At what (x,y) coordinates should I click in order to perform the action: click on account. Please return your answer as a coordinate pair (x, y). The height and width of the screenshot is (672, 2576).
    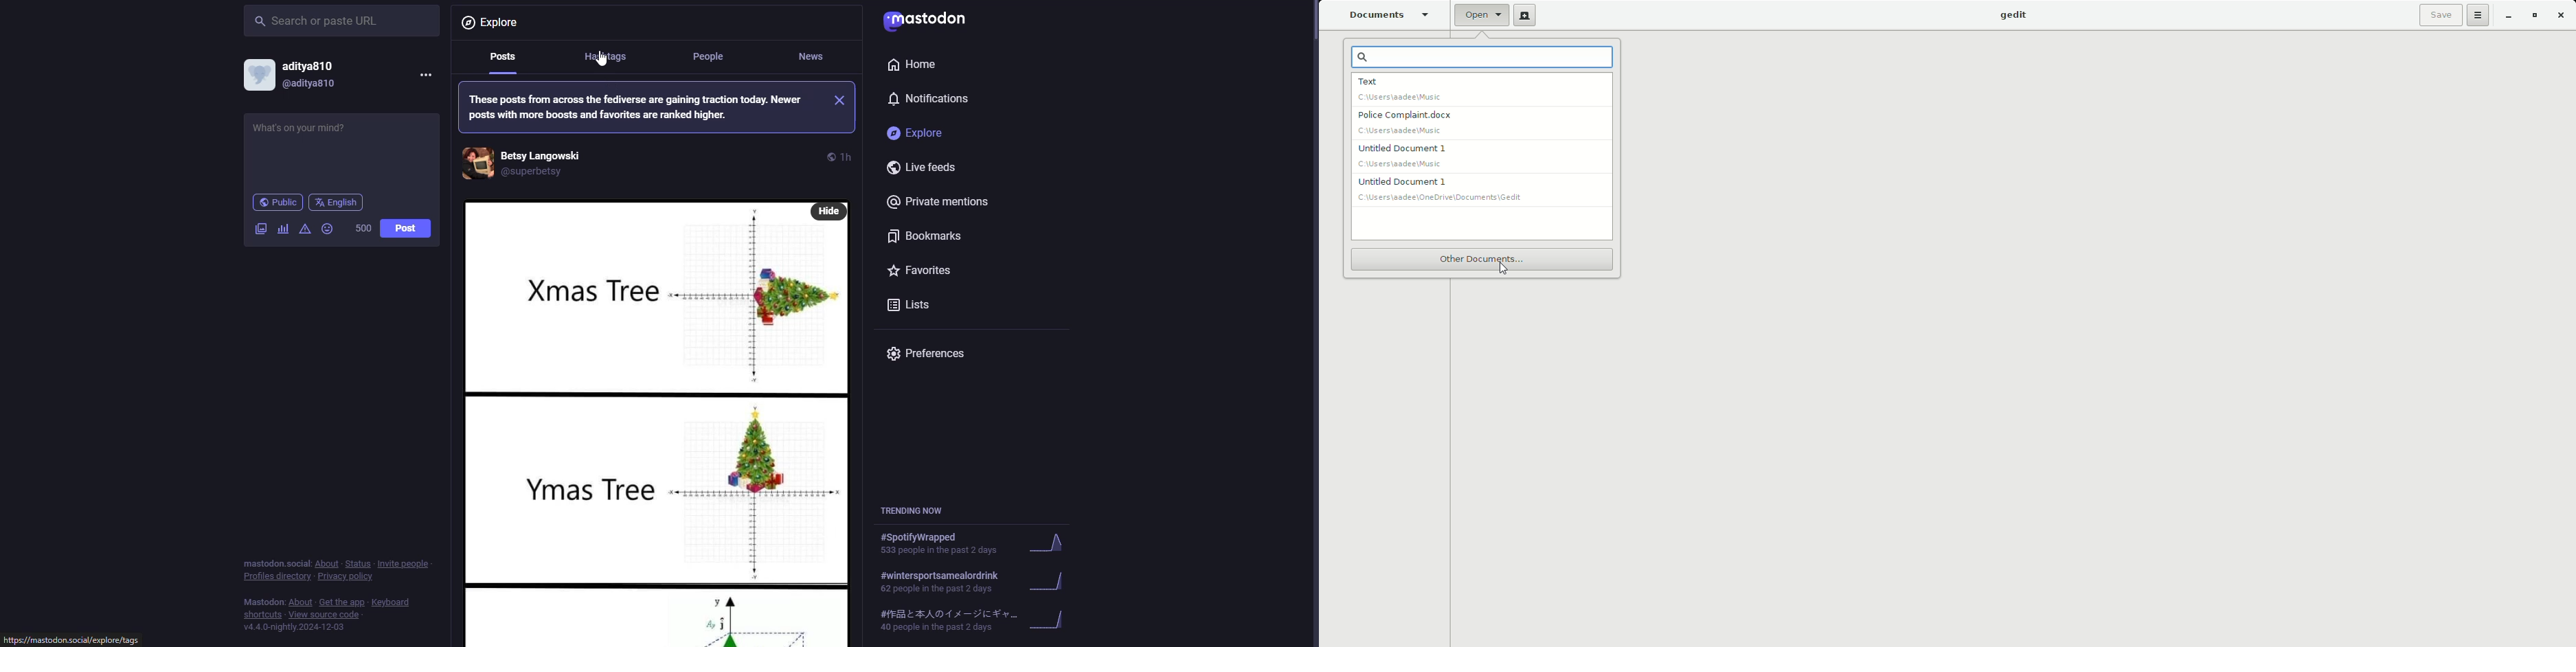
    Looking at the image, I should click on (529, 161).